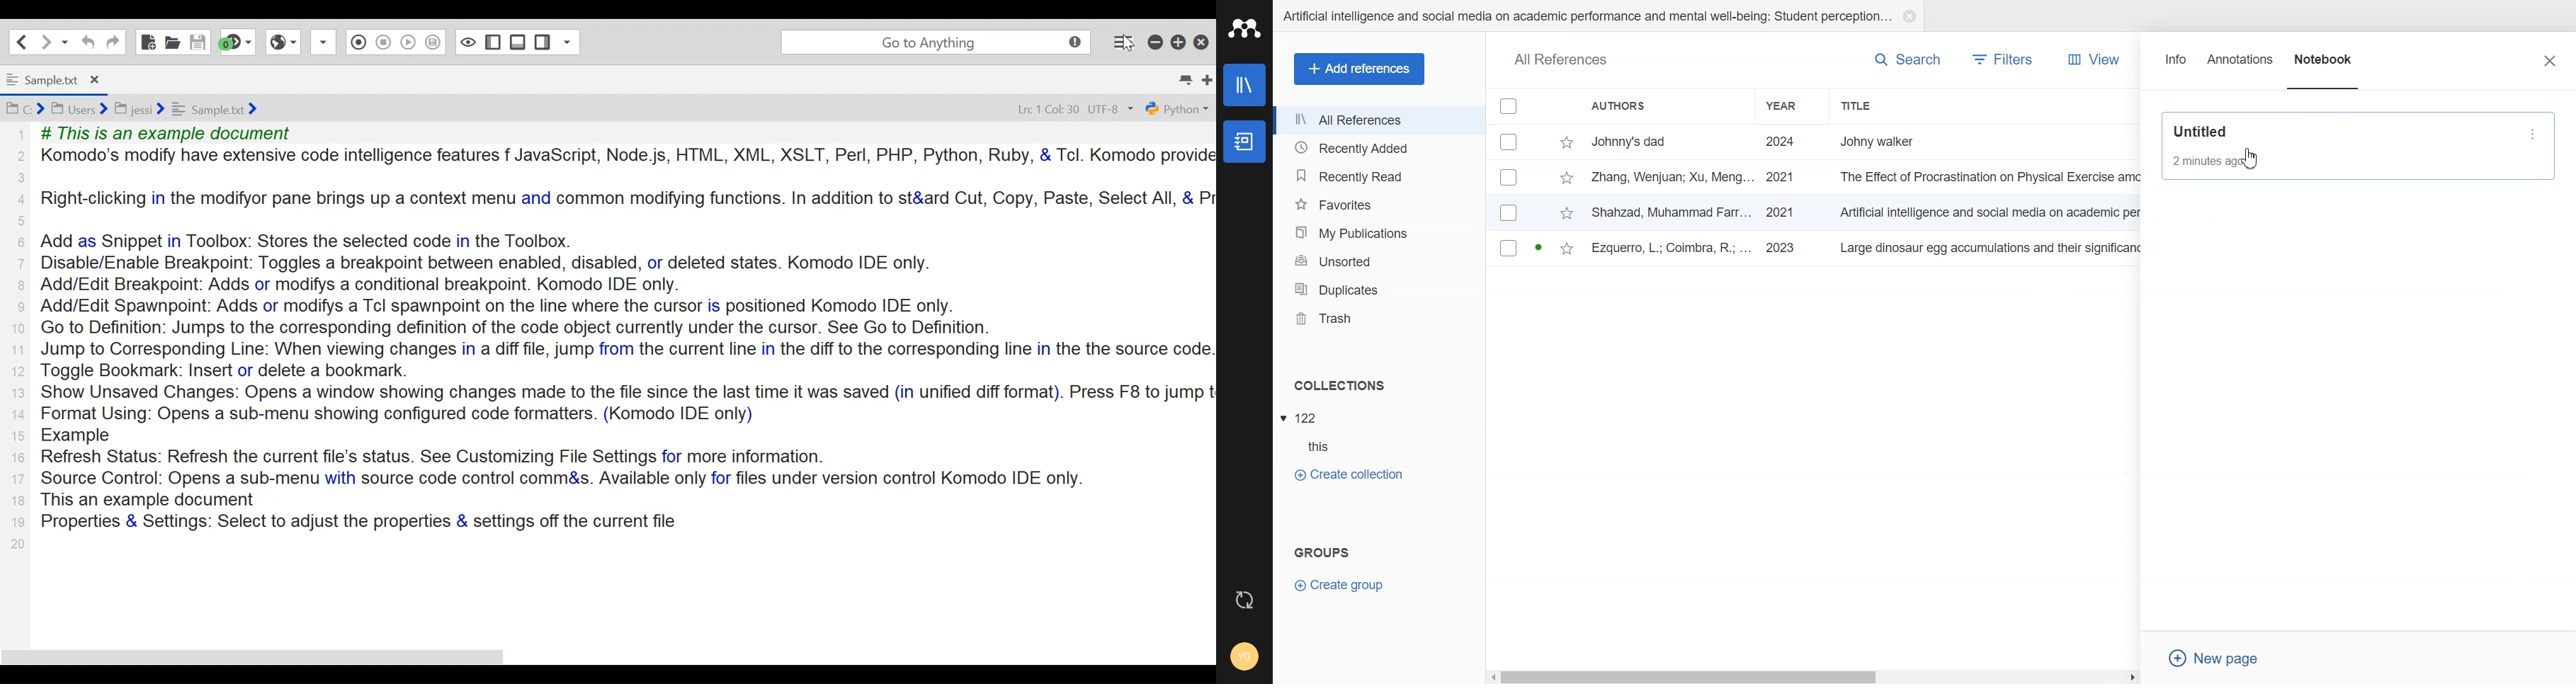 The image size is (2576, 700). Describe the element at coordinates (322, 43) in the screenshot. I see `Record Macro` at that location.